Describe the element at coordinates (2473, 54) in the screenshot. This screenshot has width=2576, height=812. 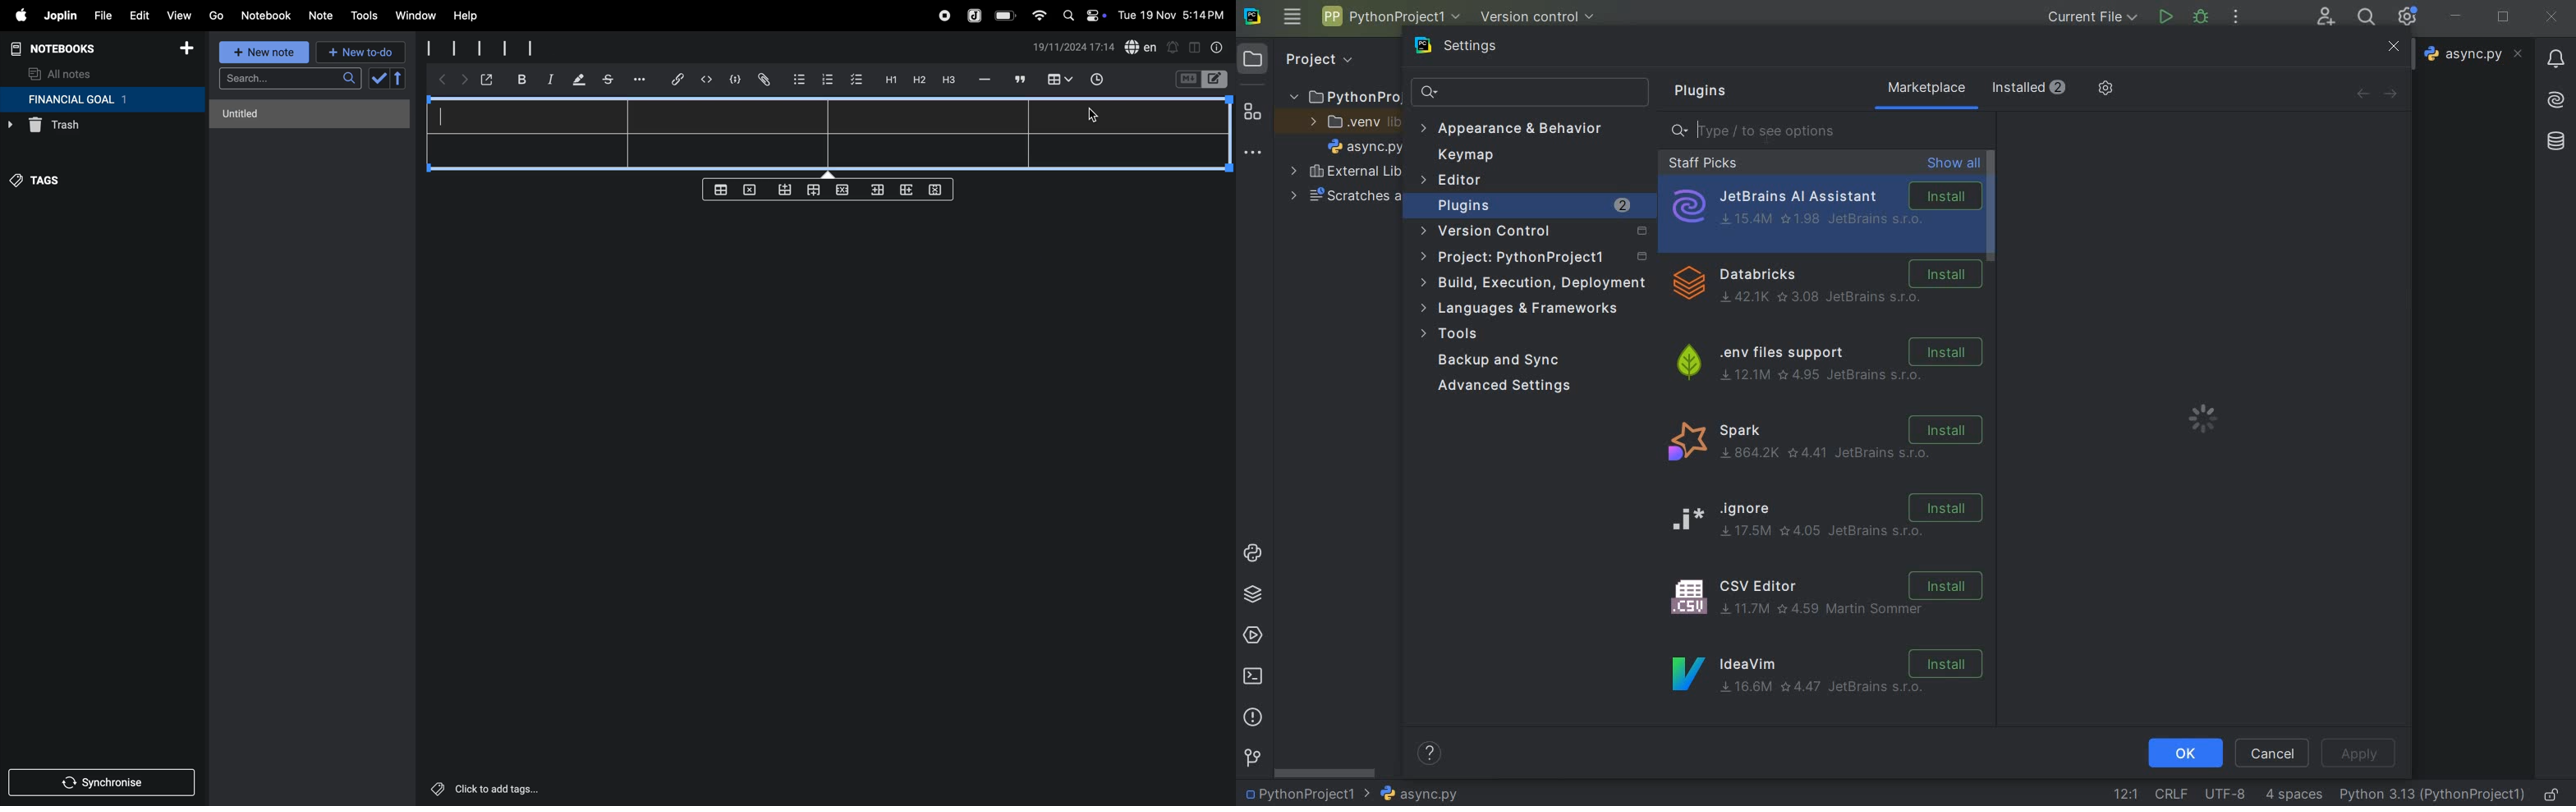
I see `file name` at that location.